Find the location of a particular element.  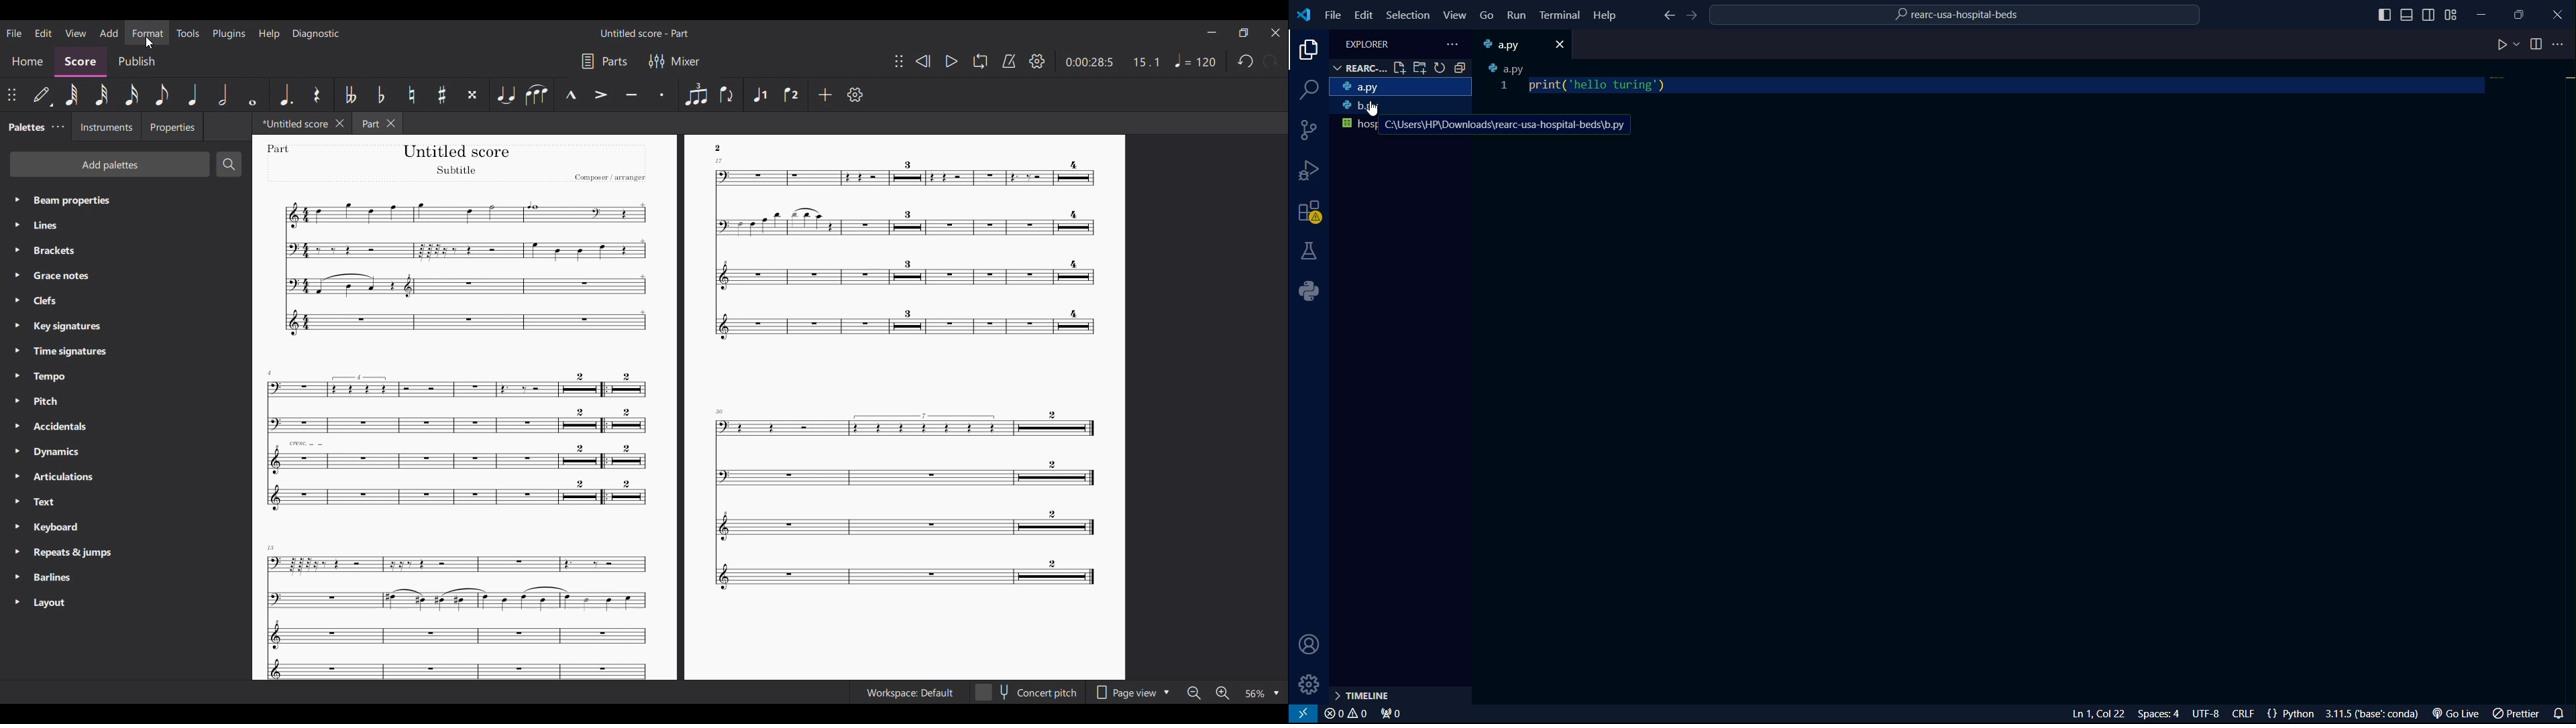

Half note is located at coordinates (223, 95).